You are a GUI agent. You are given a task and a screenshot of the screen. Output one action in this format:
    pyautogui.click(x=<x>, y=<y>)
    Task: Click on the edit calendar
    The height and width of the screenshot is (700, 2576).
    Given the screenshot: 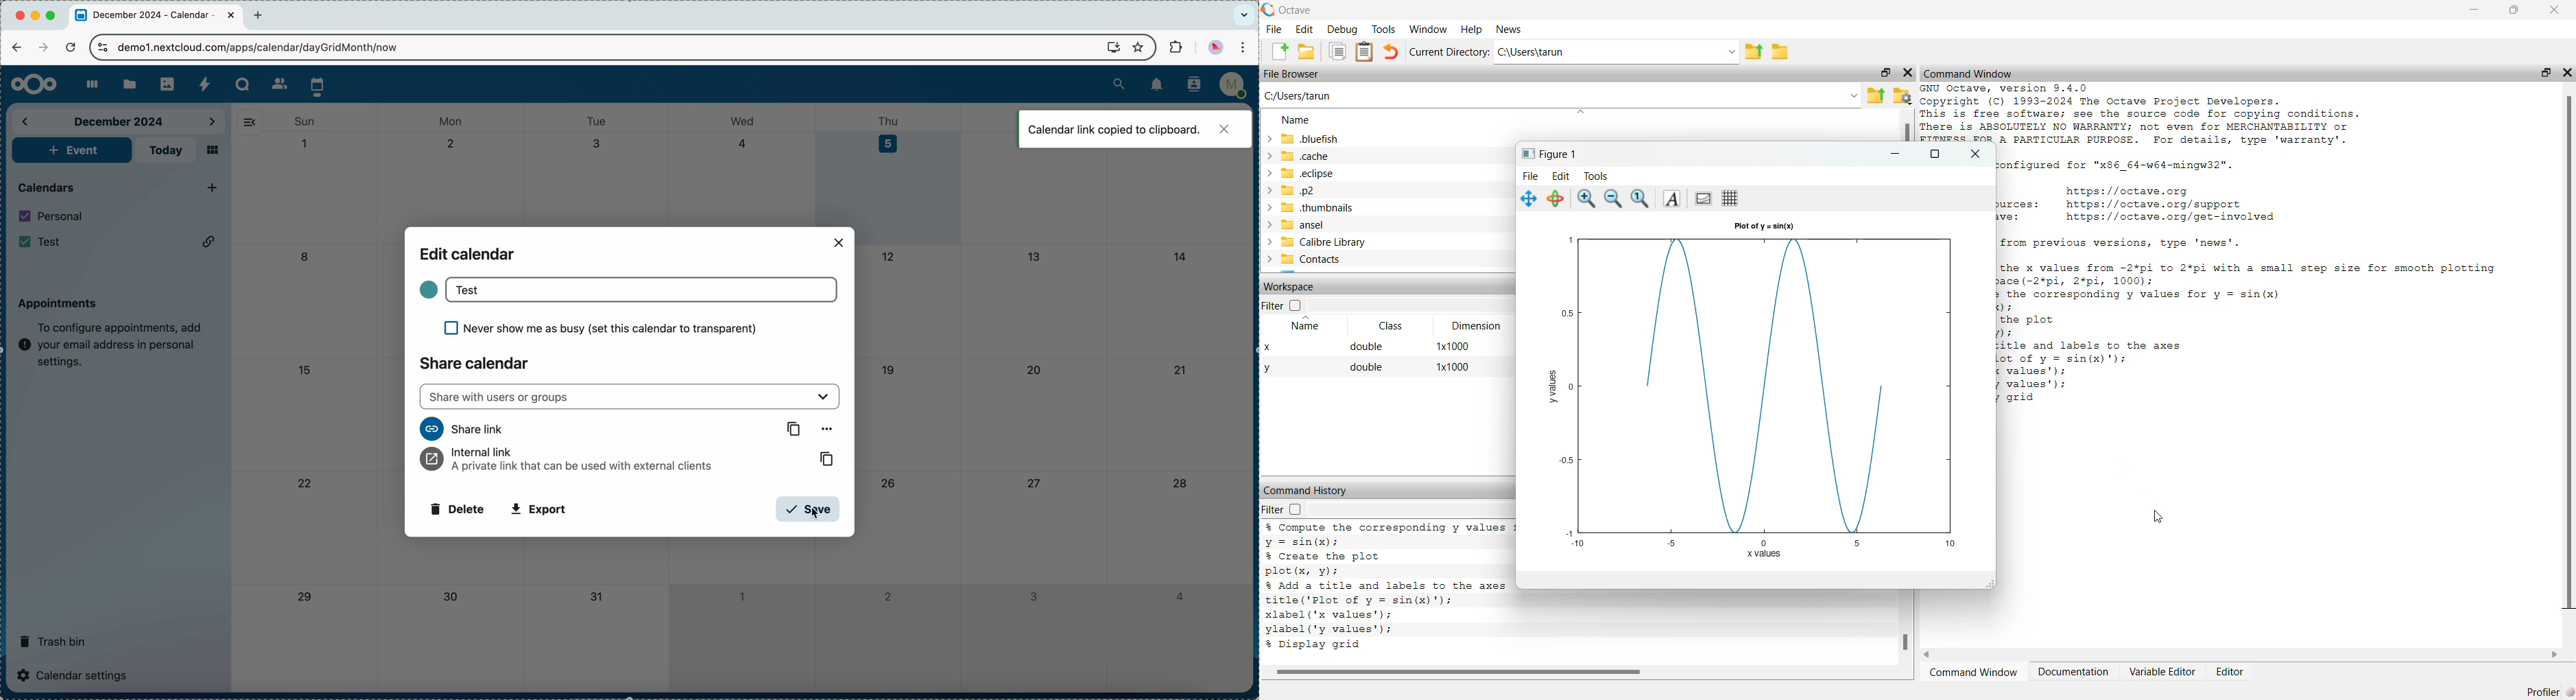 What is the action you would take?
    pyautogui.click(x=468, y=254)
    